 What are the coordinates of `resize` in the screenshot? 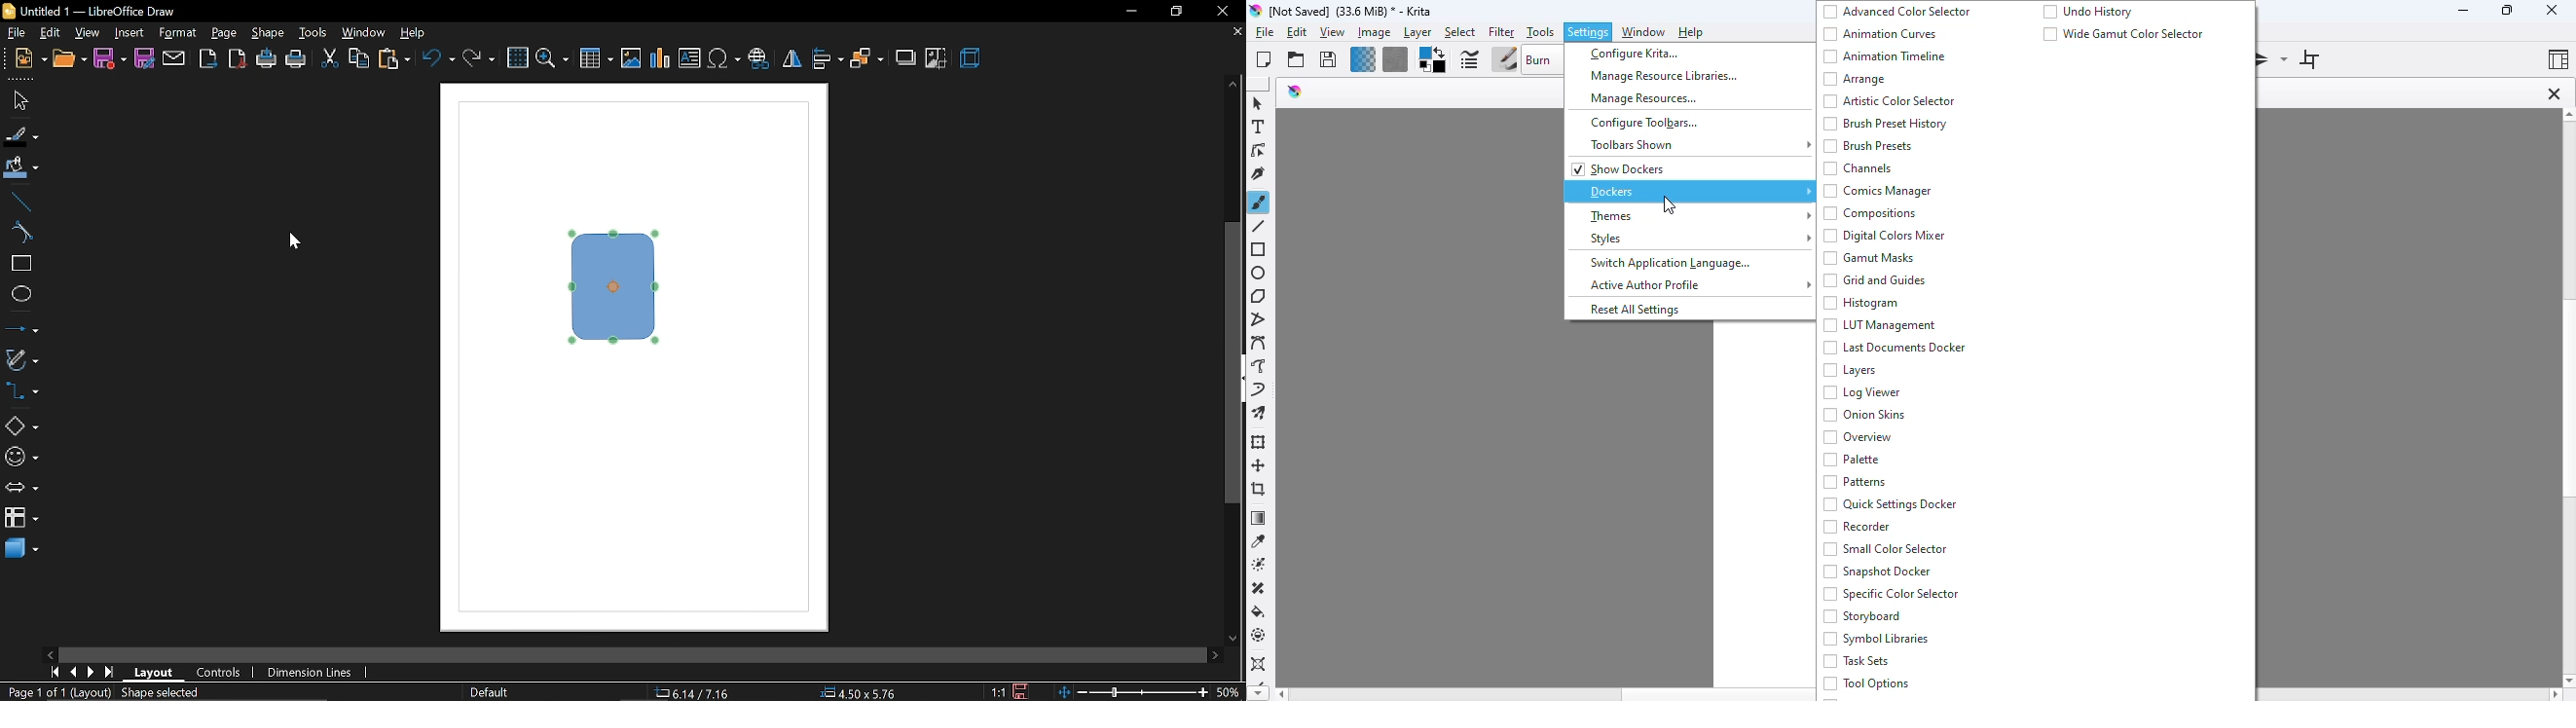 It's located at (2505, 10).